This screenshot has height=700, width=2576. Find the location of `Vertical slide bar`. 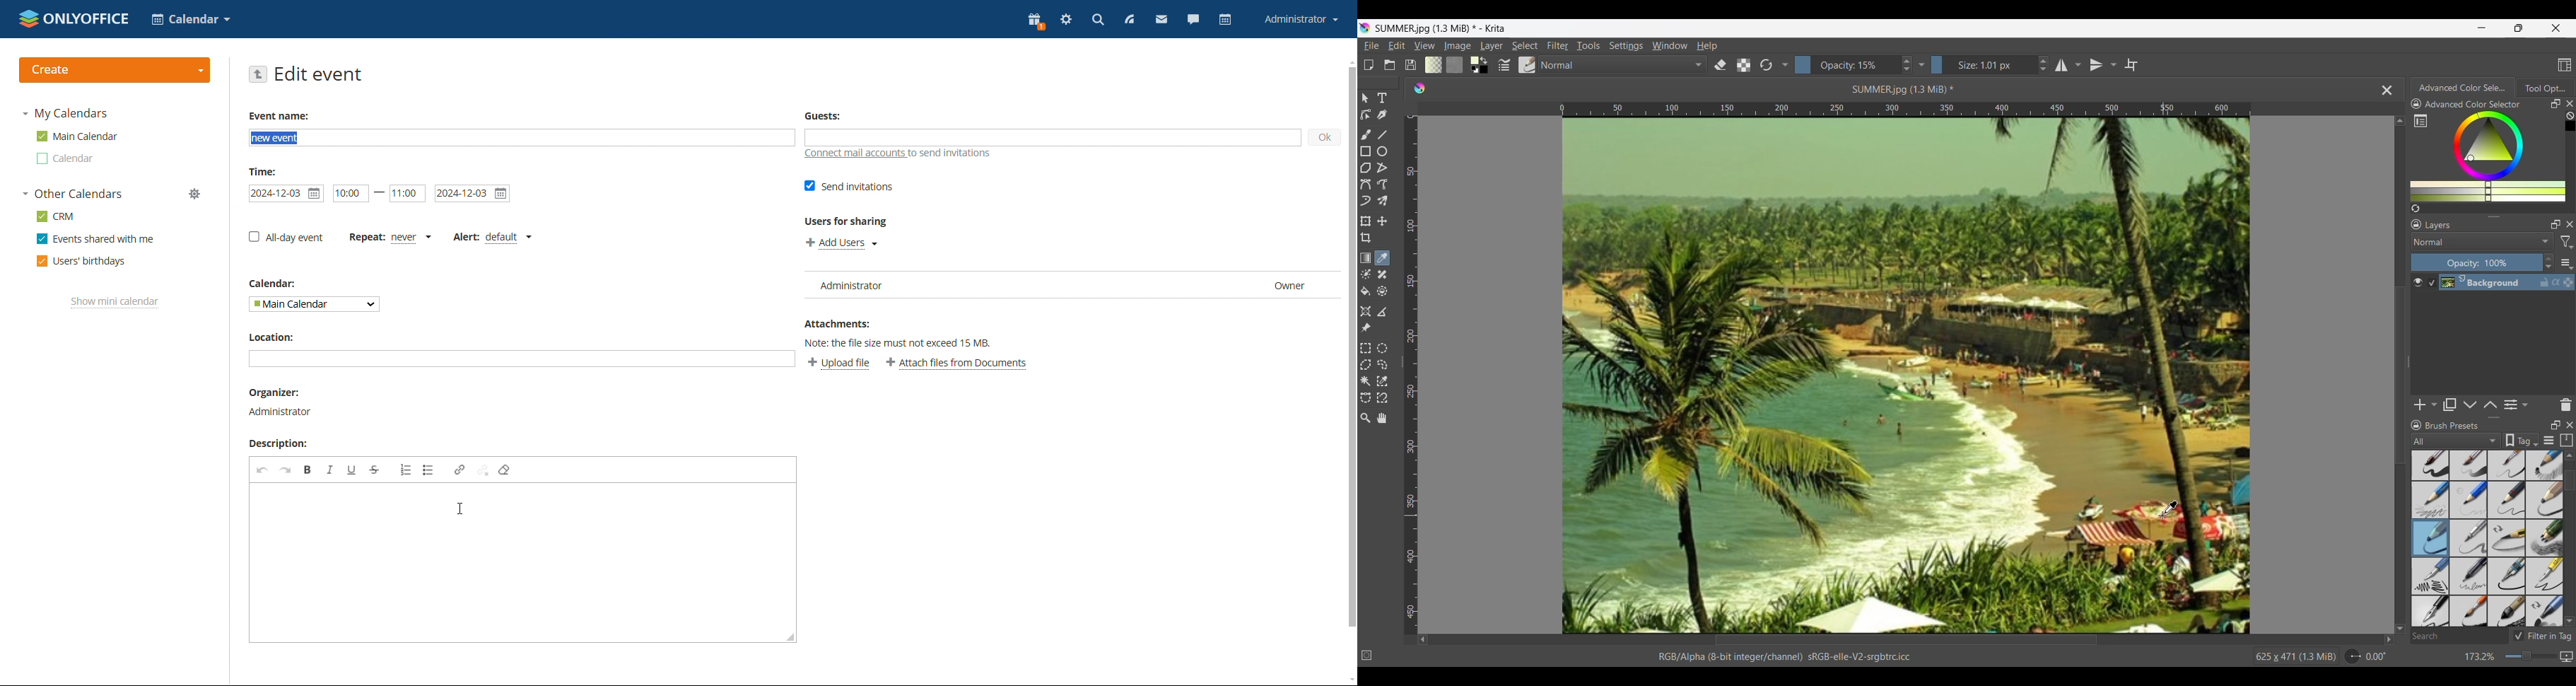

Vertical slide bar is located at coordinates (2400, 375).